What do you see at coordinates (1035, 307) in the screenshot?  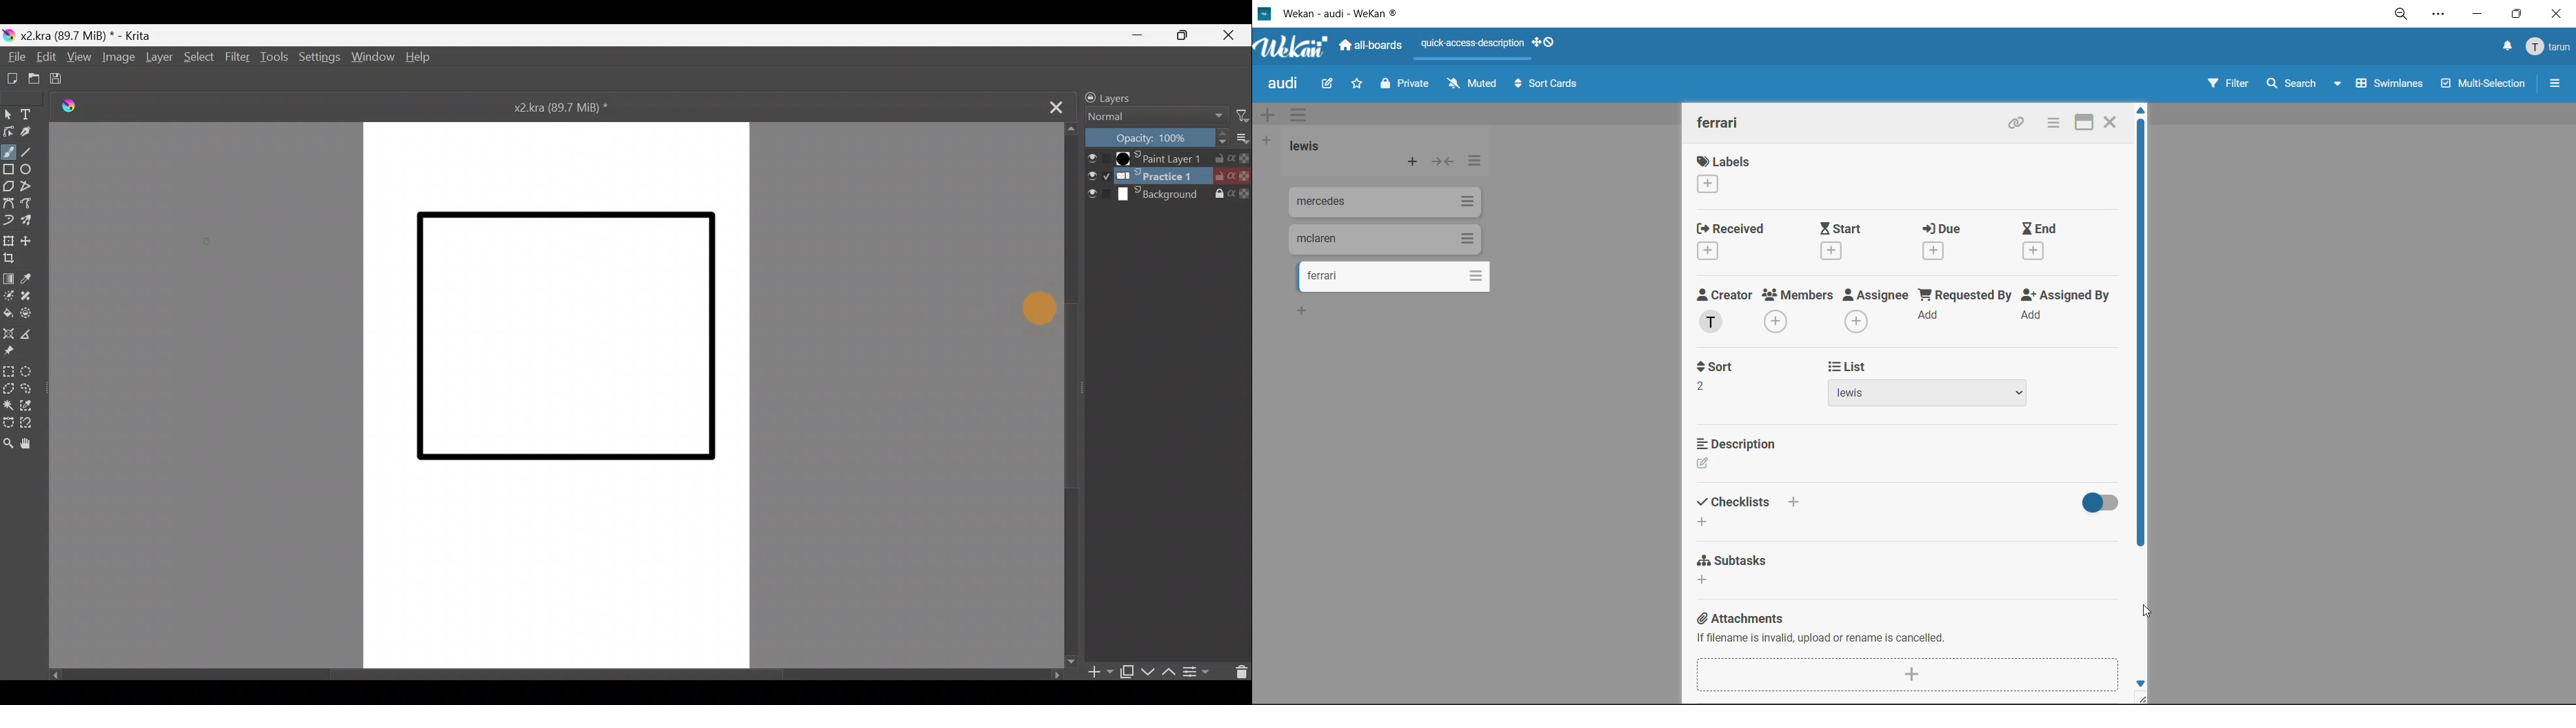 I see `Cursor` at bounding box center [1035, 307].